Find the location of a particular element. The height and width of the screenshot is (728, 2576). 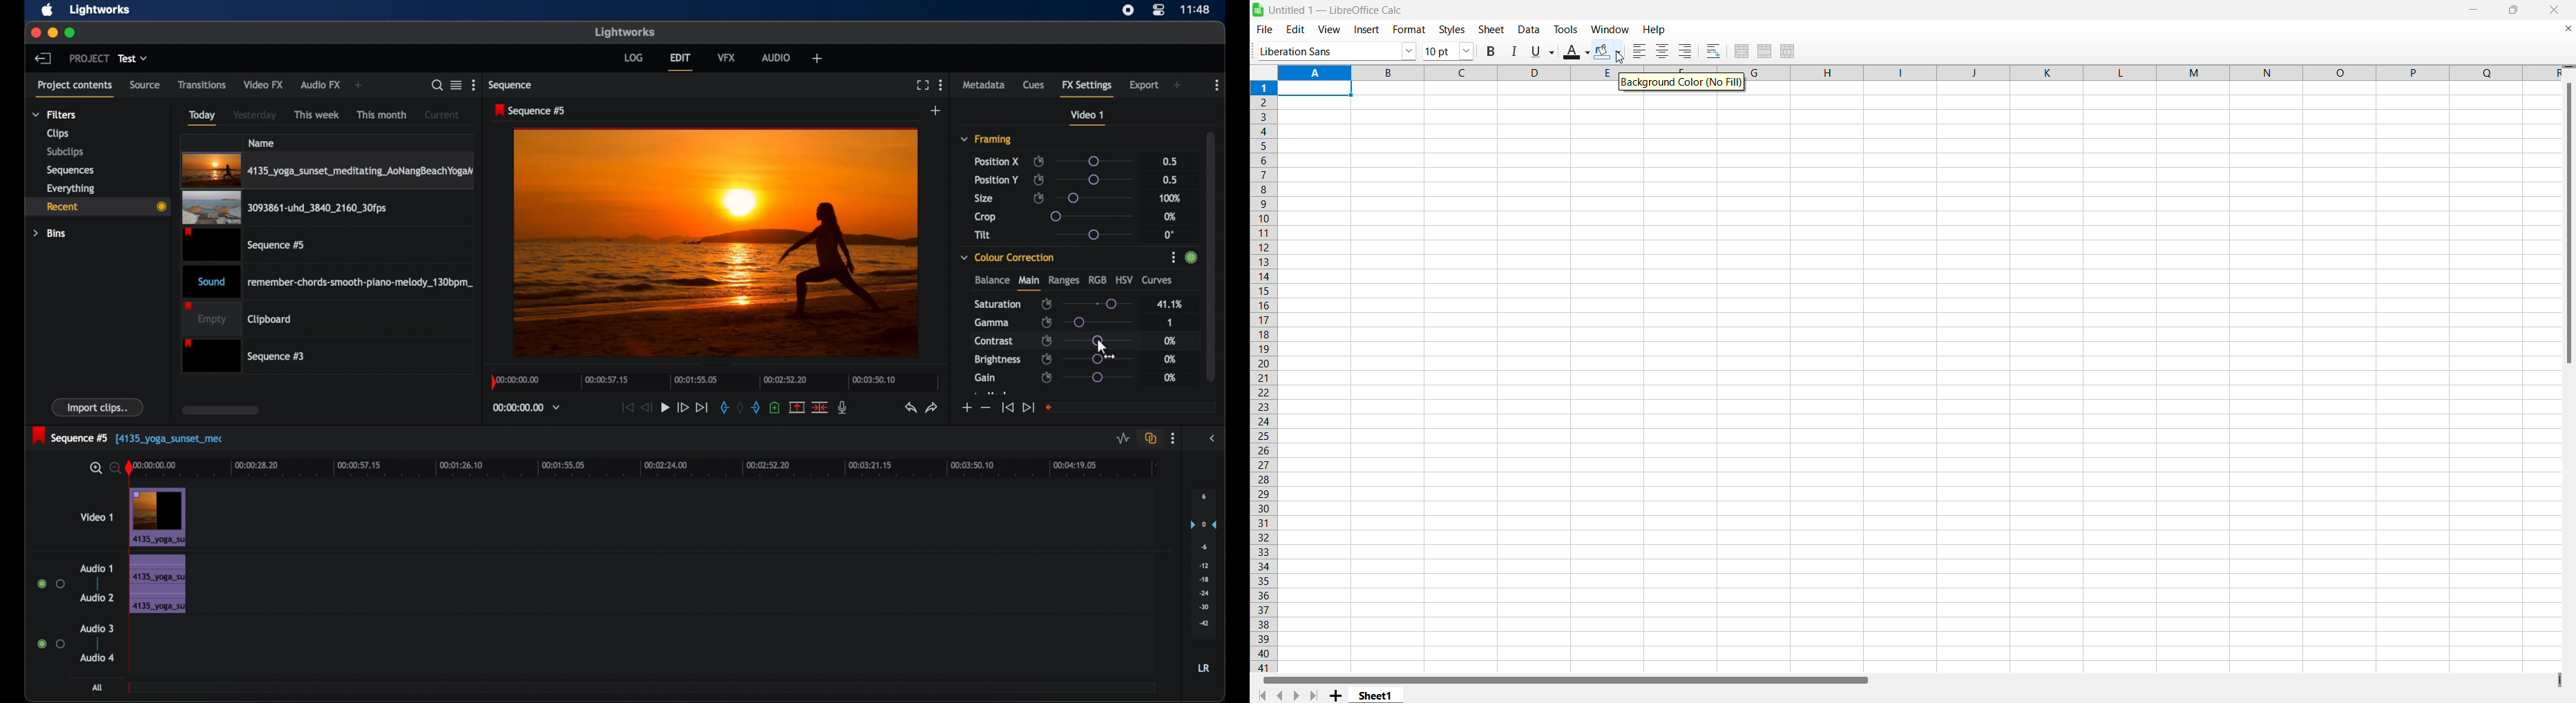

enable/disable keyframes is located at coordinates (1048, 340).